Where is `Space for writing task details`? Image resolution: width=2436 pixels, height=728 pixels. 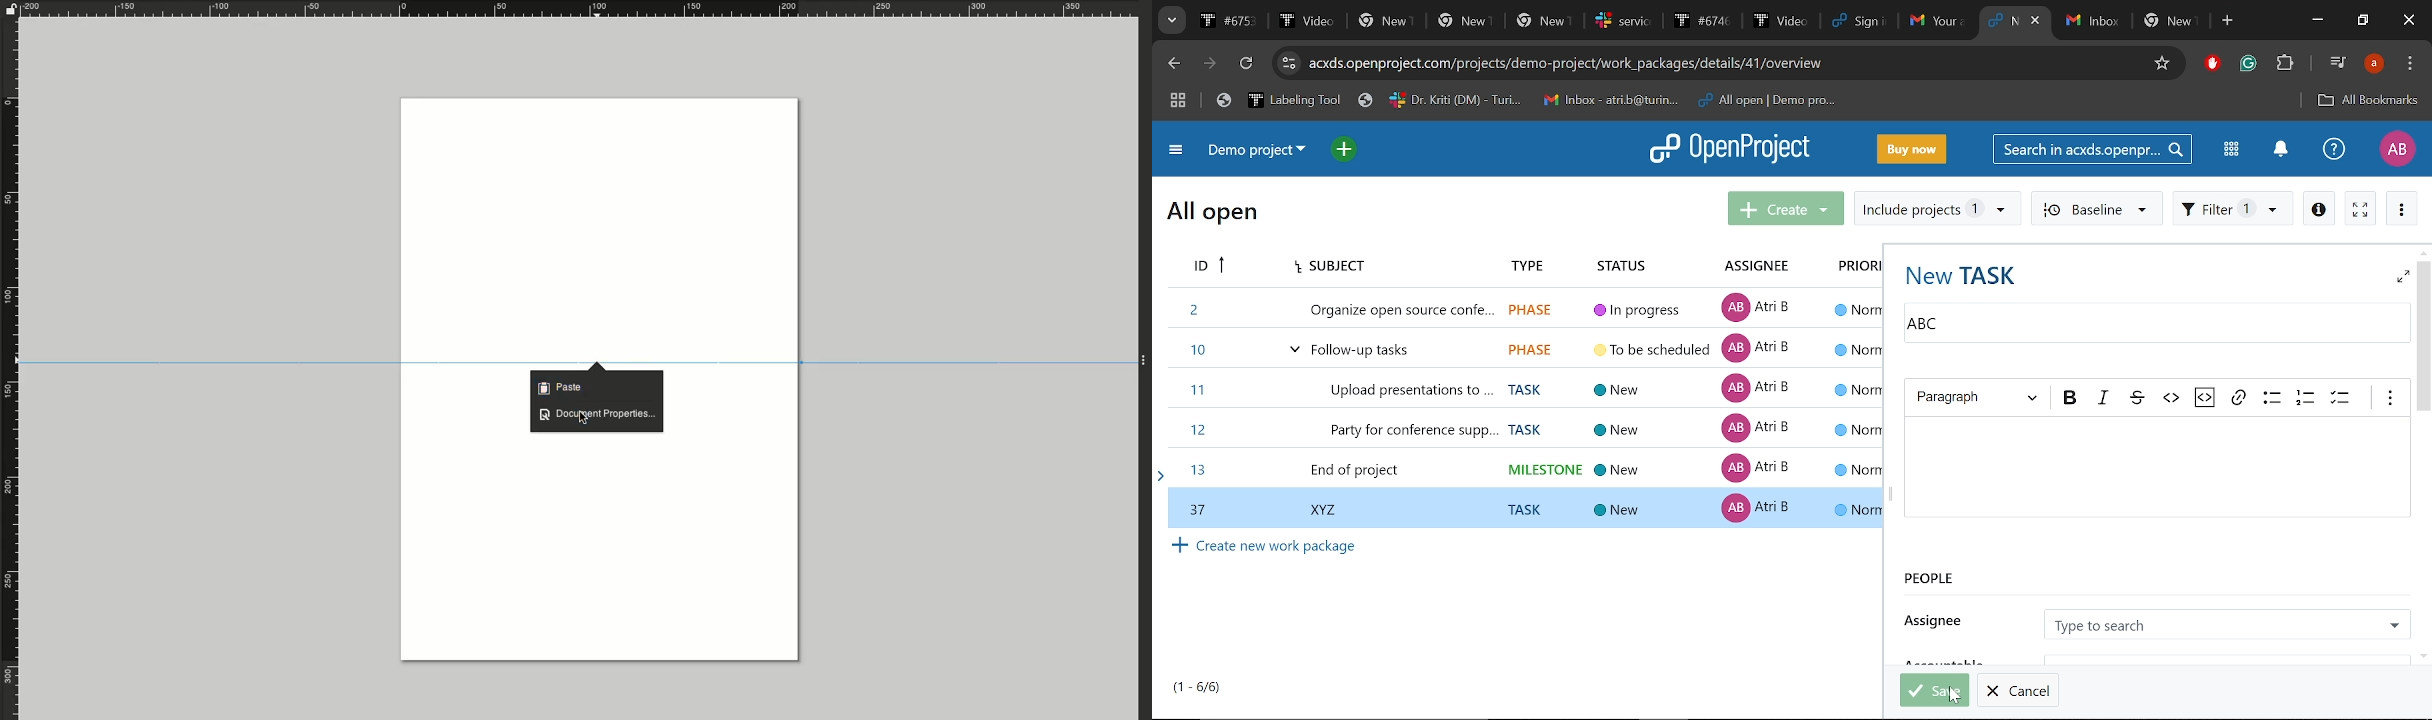
Space for writing task details is located at coordinates (2157, 469).